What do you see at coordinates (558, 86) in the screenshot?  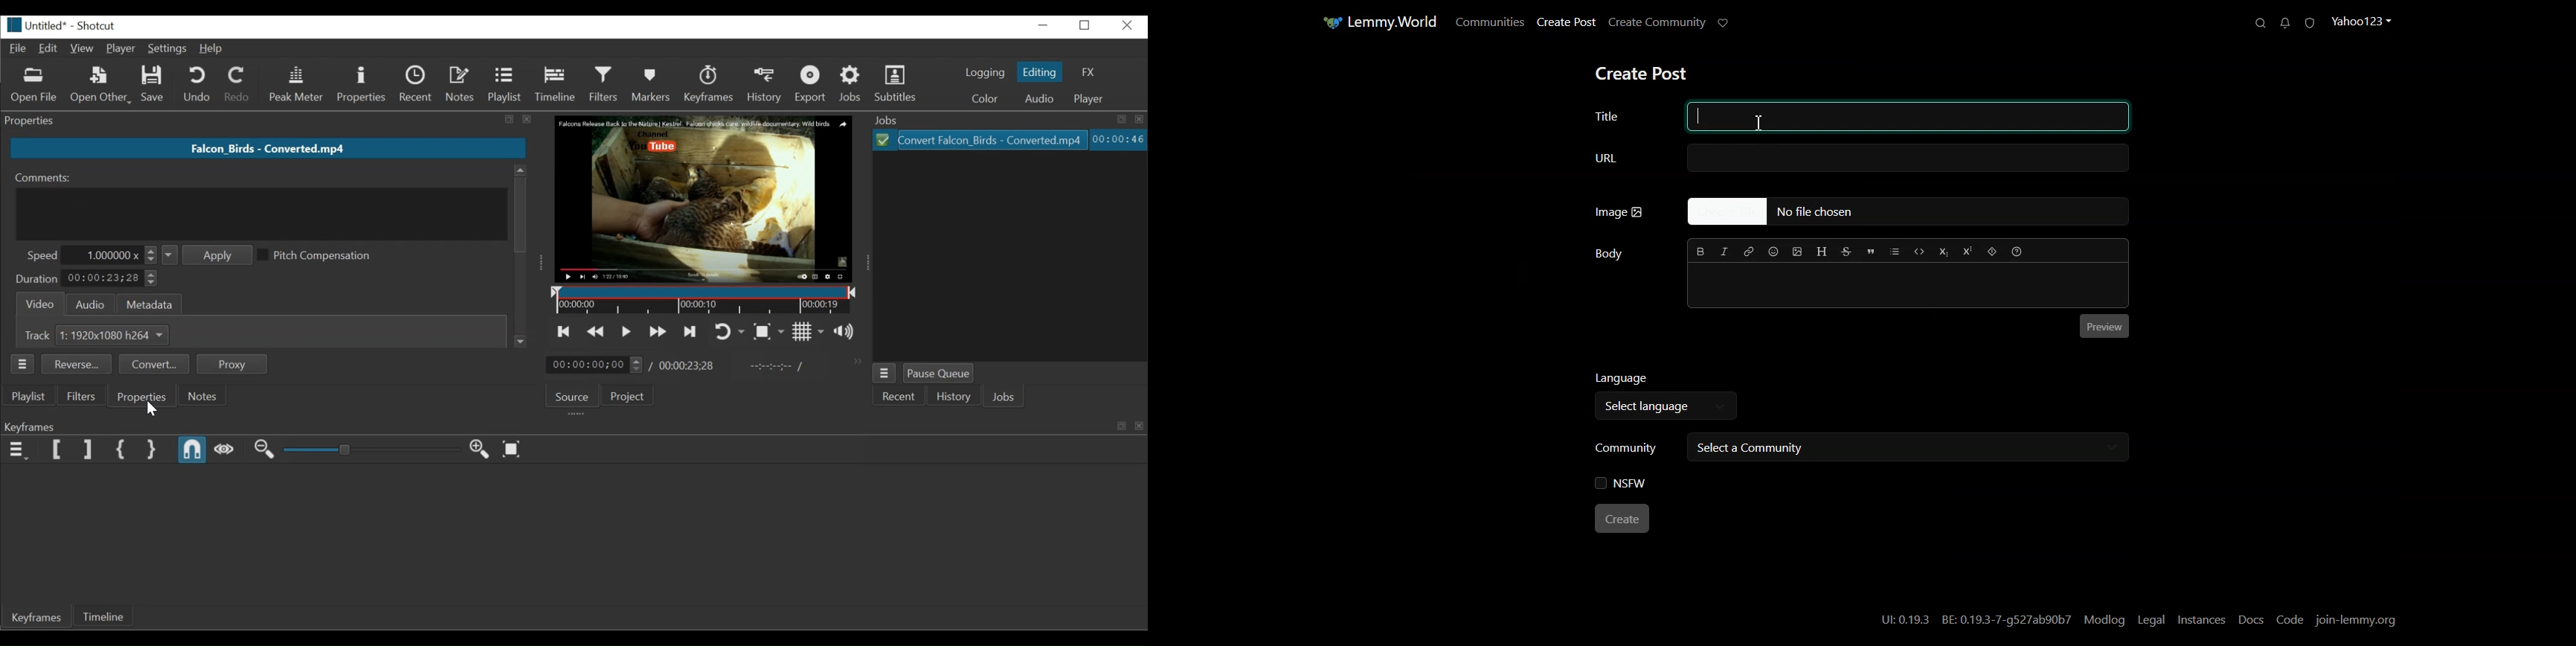 I see `Timeline` at bounding box center [558, 86].